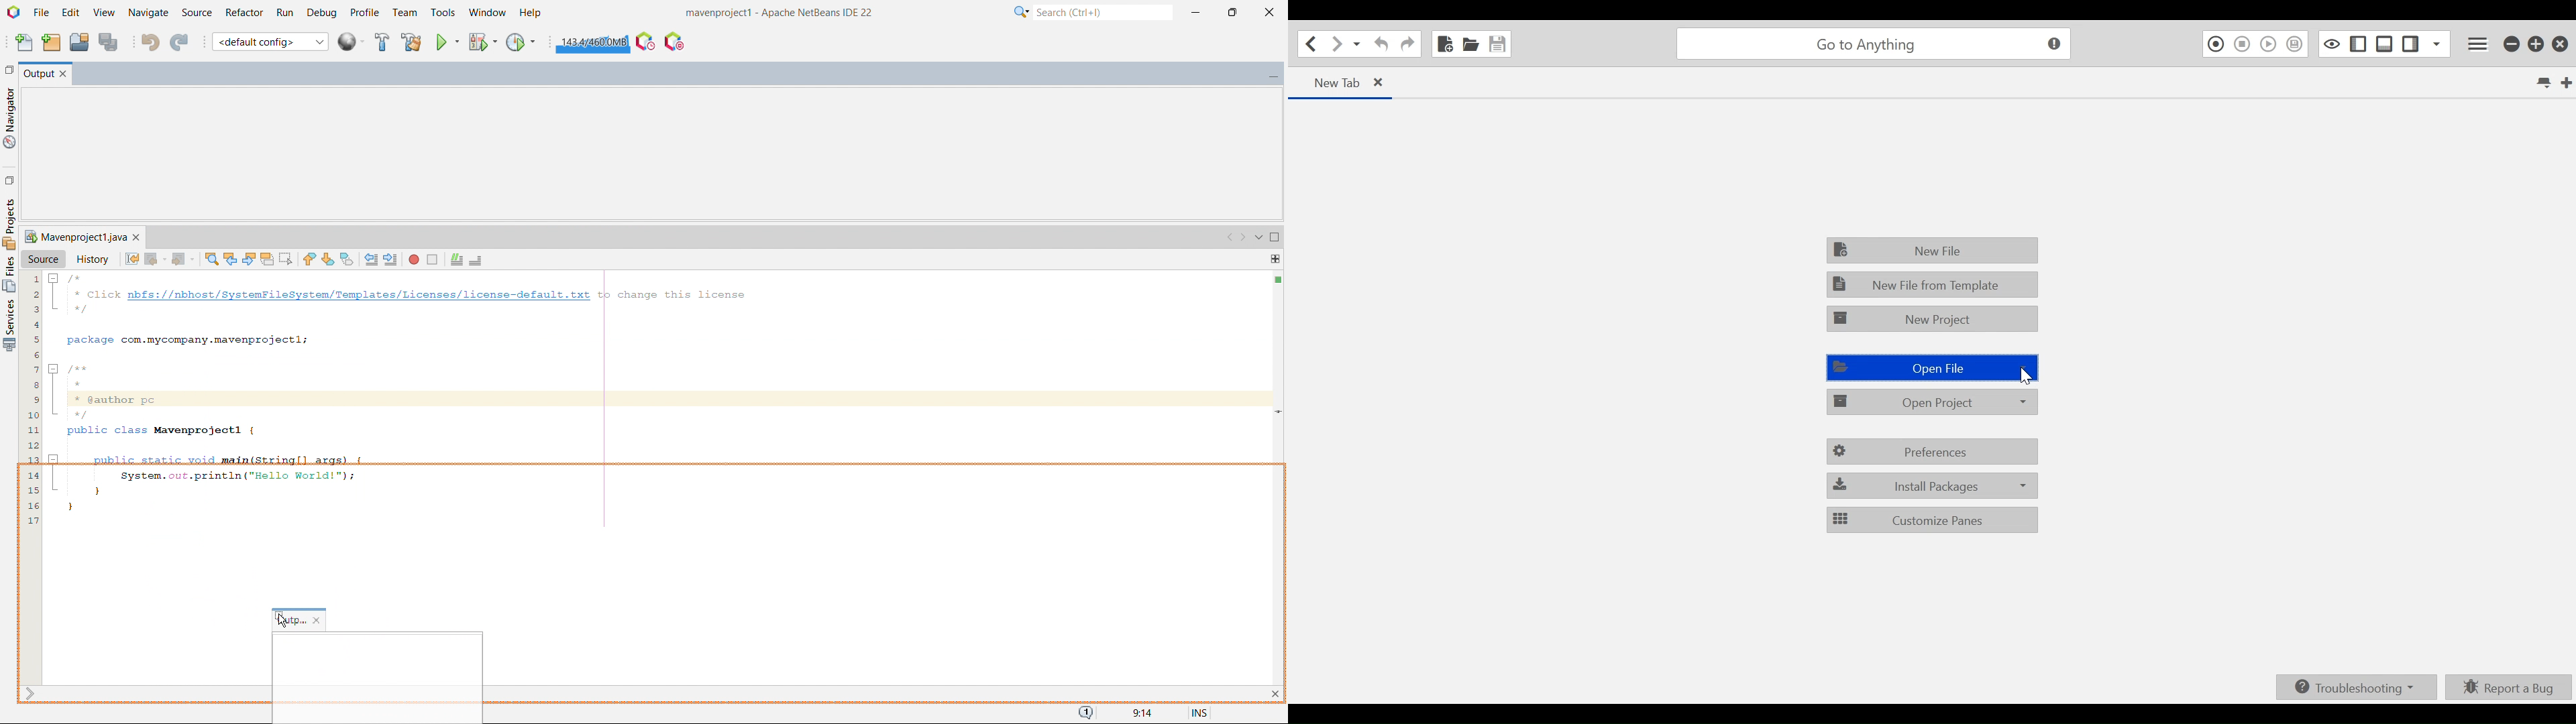  What do you see at coordinates (592, 42) in the screenshot?
I see `click to force garbage collection` at bounding box center [592, 42].